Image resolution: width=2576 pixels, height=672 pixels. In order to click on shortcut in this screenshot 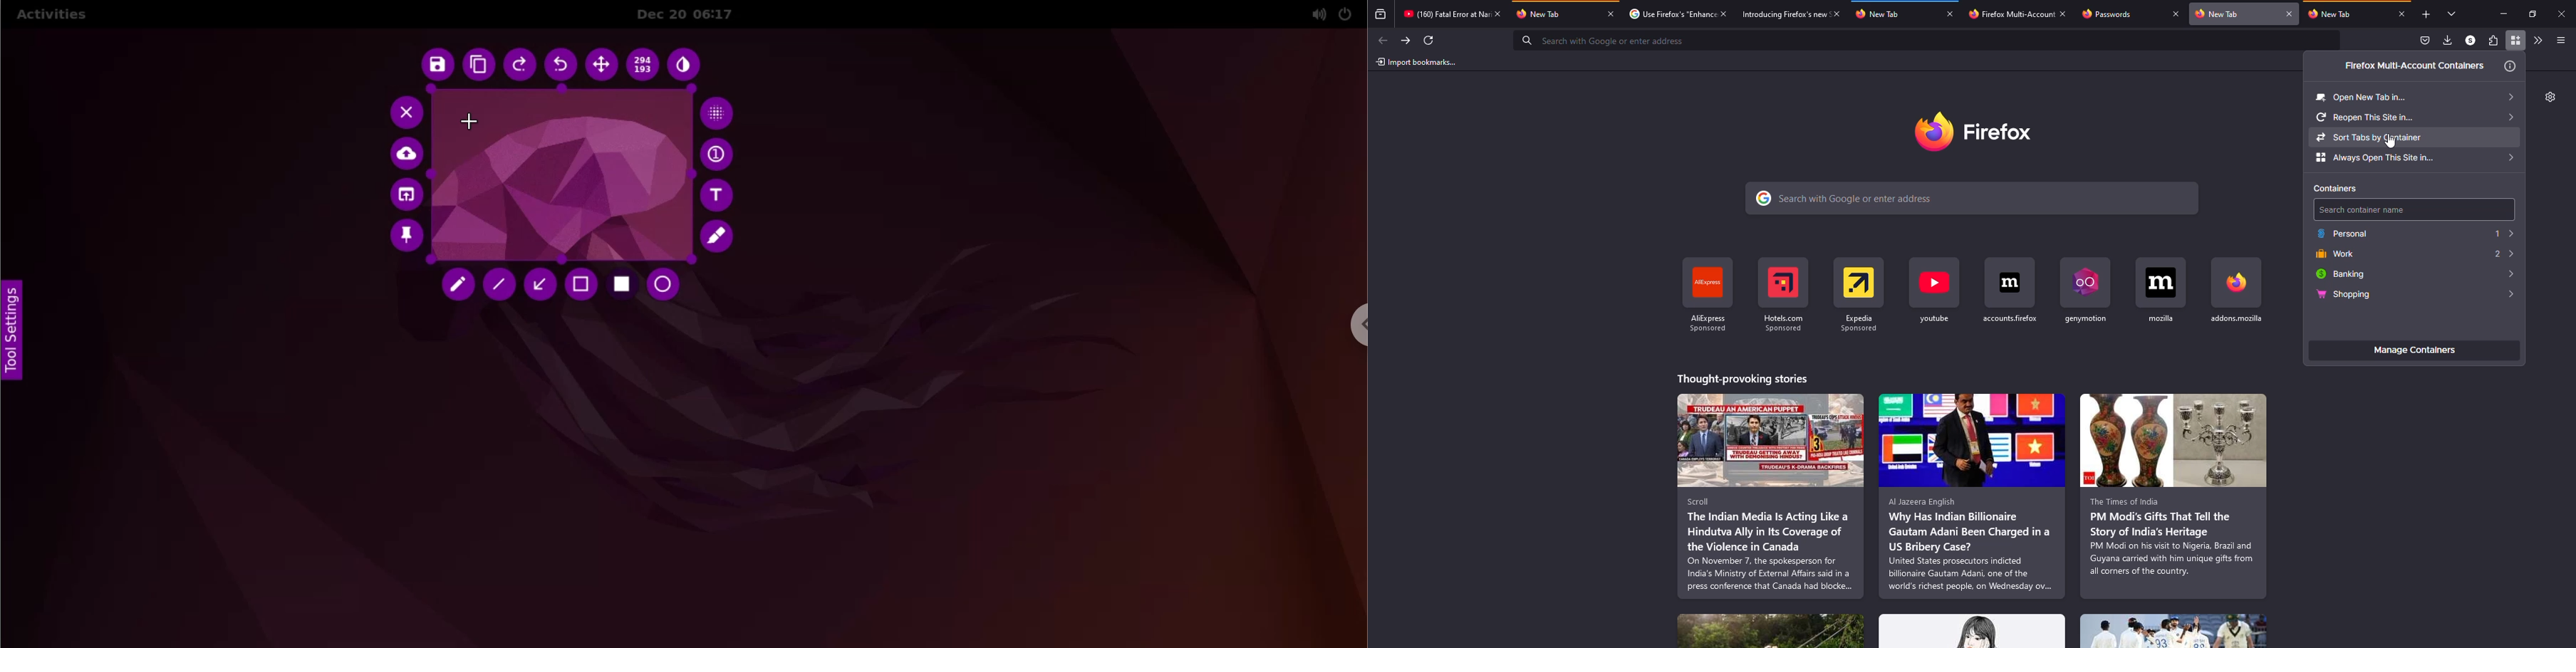, I will do `click(2089, 290)`.